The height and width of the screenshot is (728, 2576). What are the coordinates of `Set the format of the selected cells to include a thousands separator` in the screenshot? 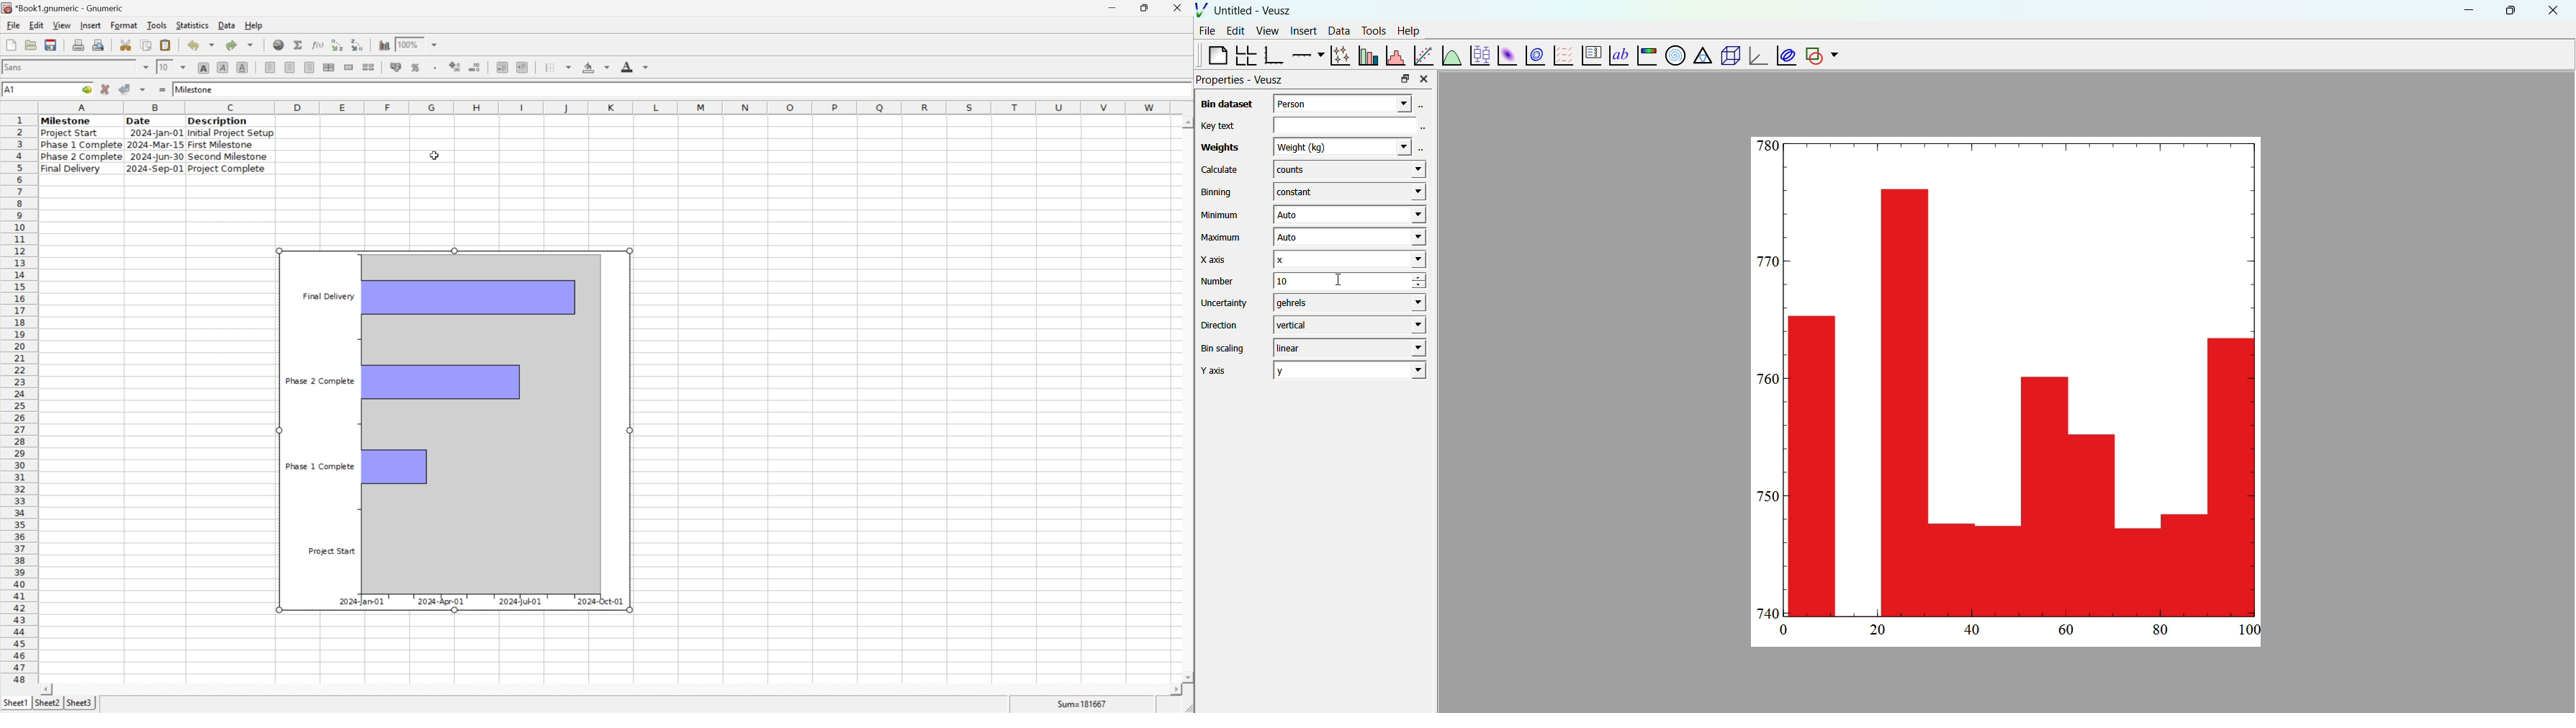 It's located at (438, 67).